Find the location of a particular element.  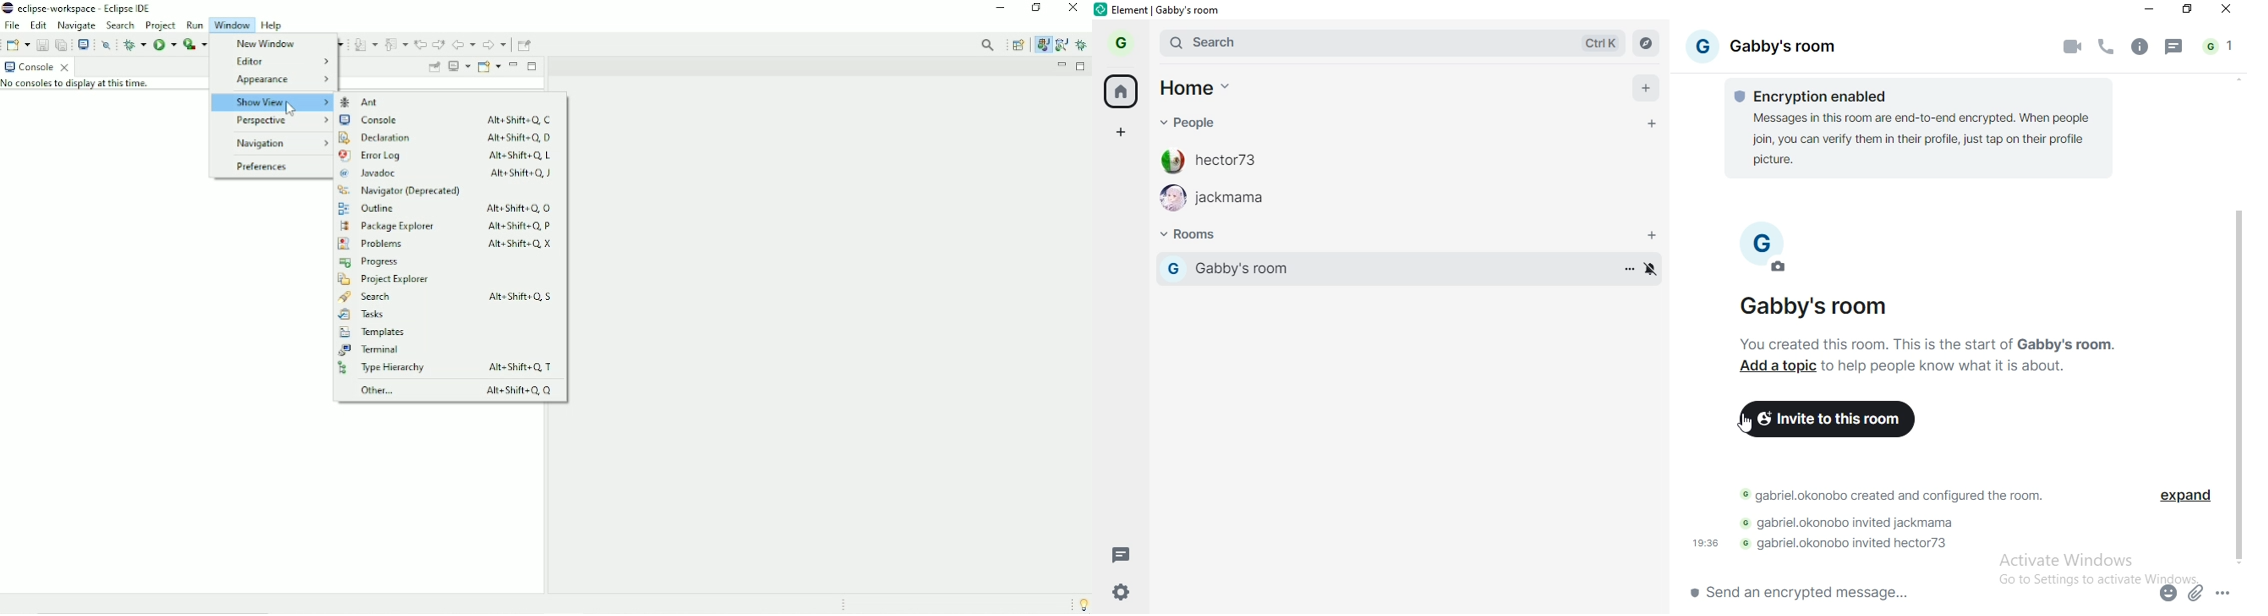

profile is located at coordinates (1172, 270).